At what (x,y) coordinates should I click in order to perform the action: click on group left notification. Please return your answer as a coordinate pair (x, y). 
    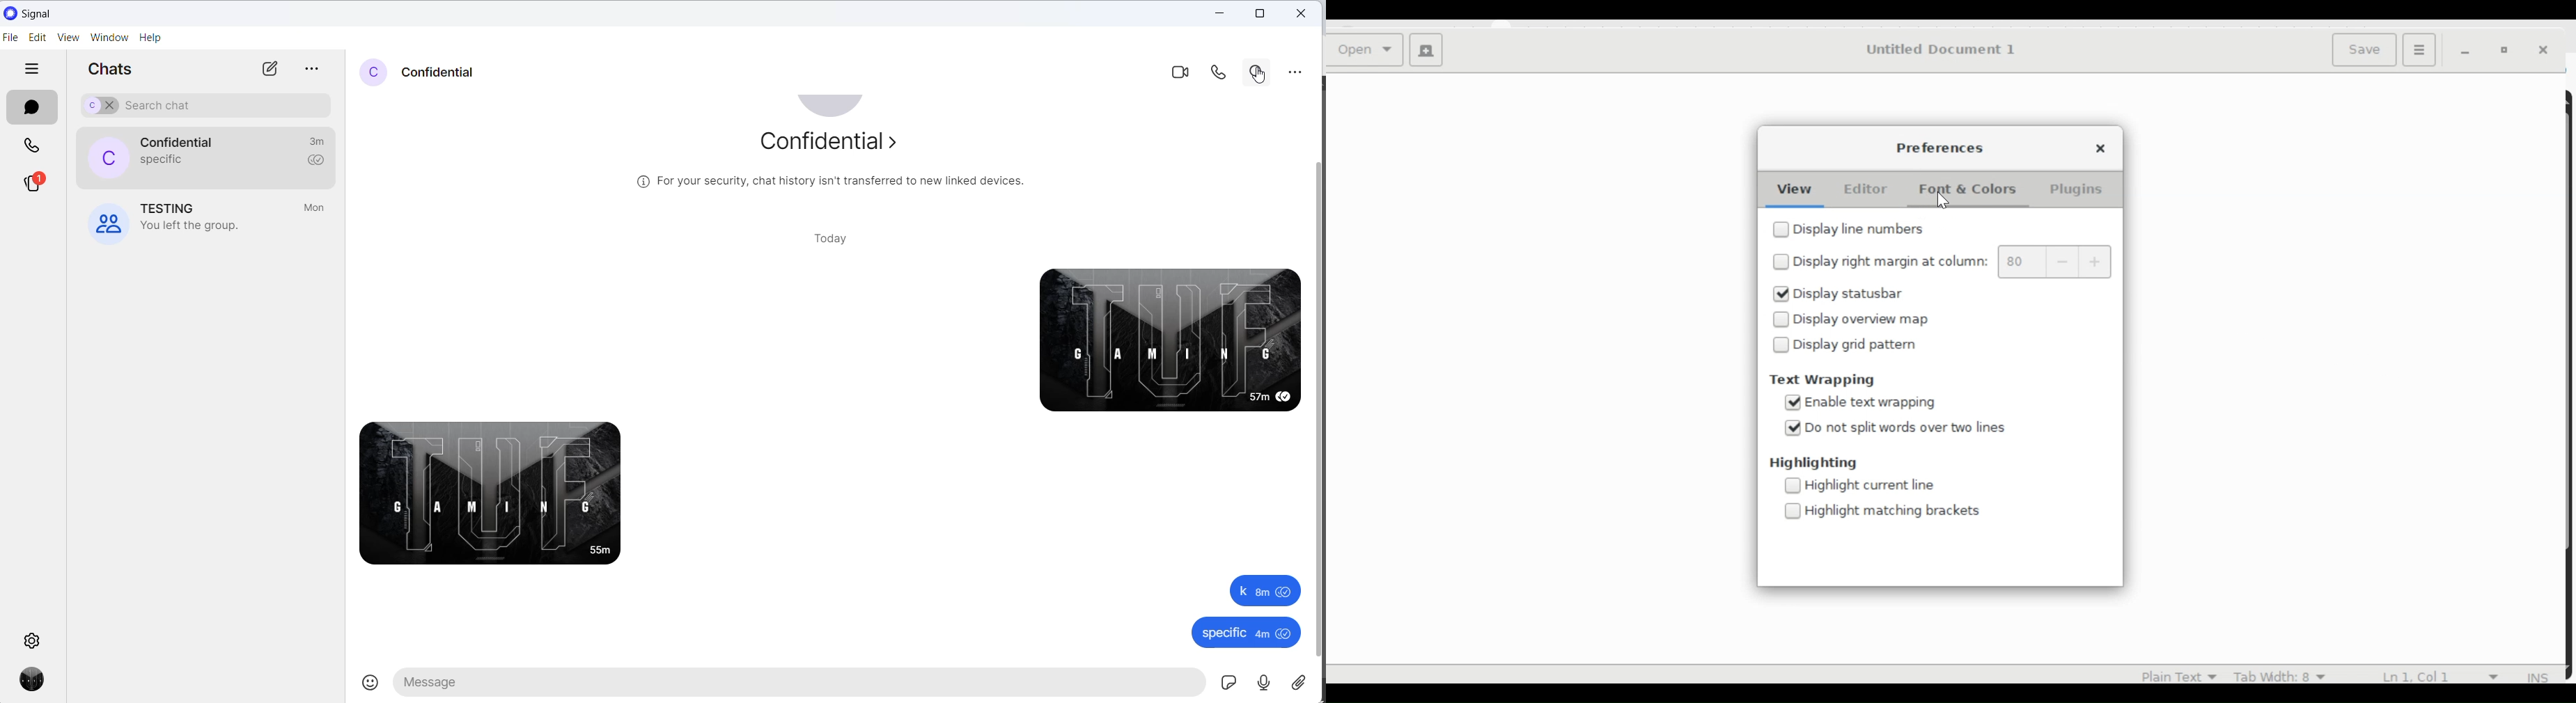
    Looking at the image, I should click on (196, 226).